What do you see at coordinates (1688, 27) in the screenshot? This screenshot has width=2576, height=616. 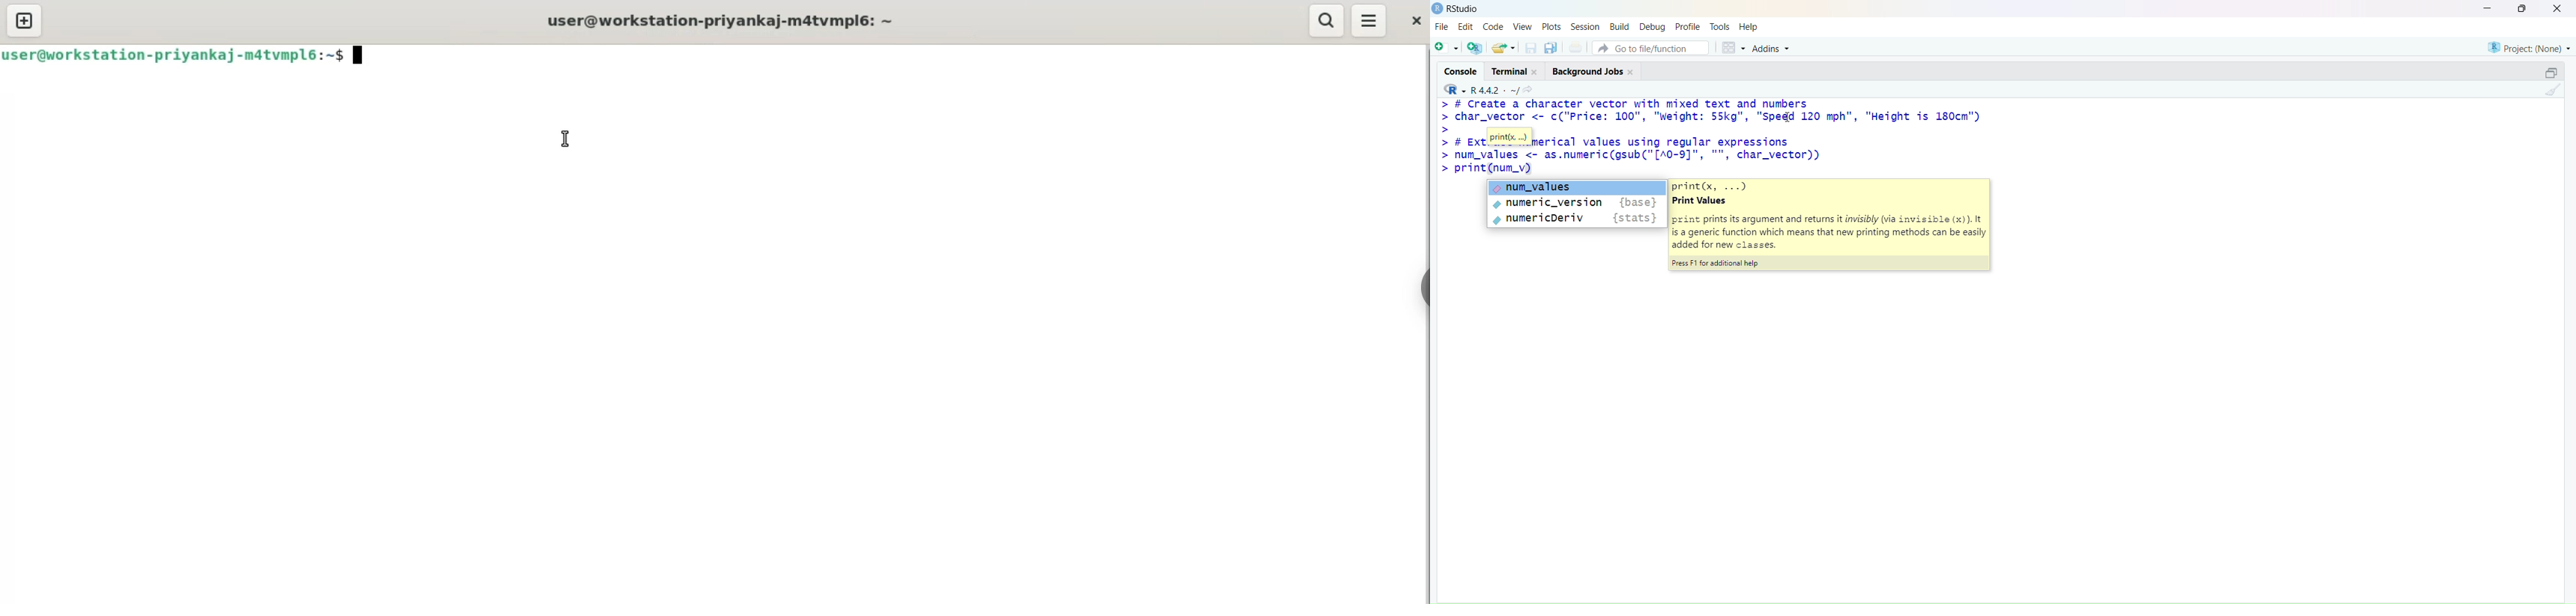 I see `profile` at bounding box center [1688, 27].